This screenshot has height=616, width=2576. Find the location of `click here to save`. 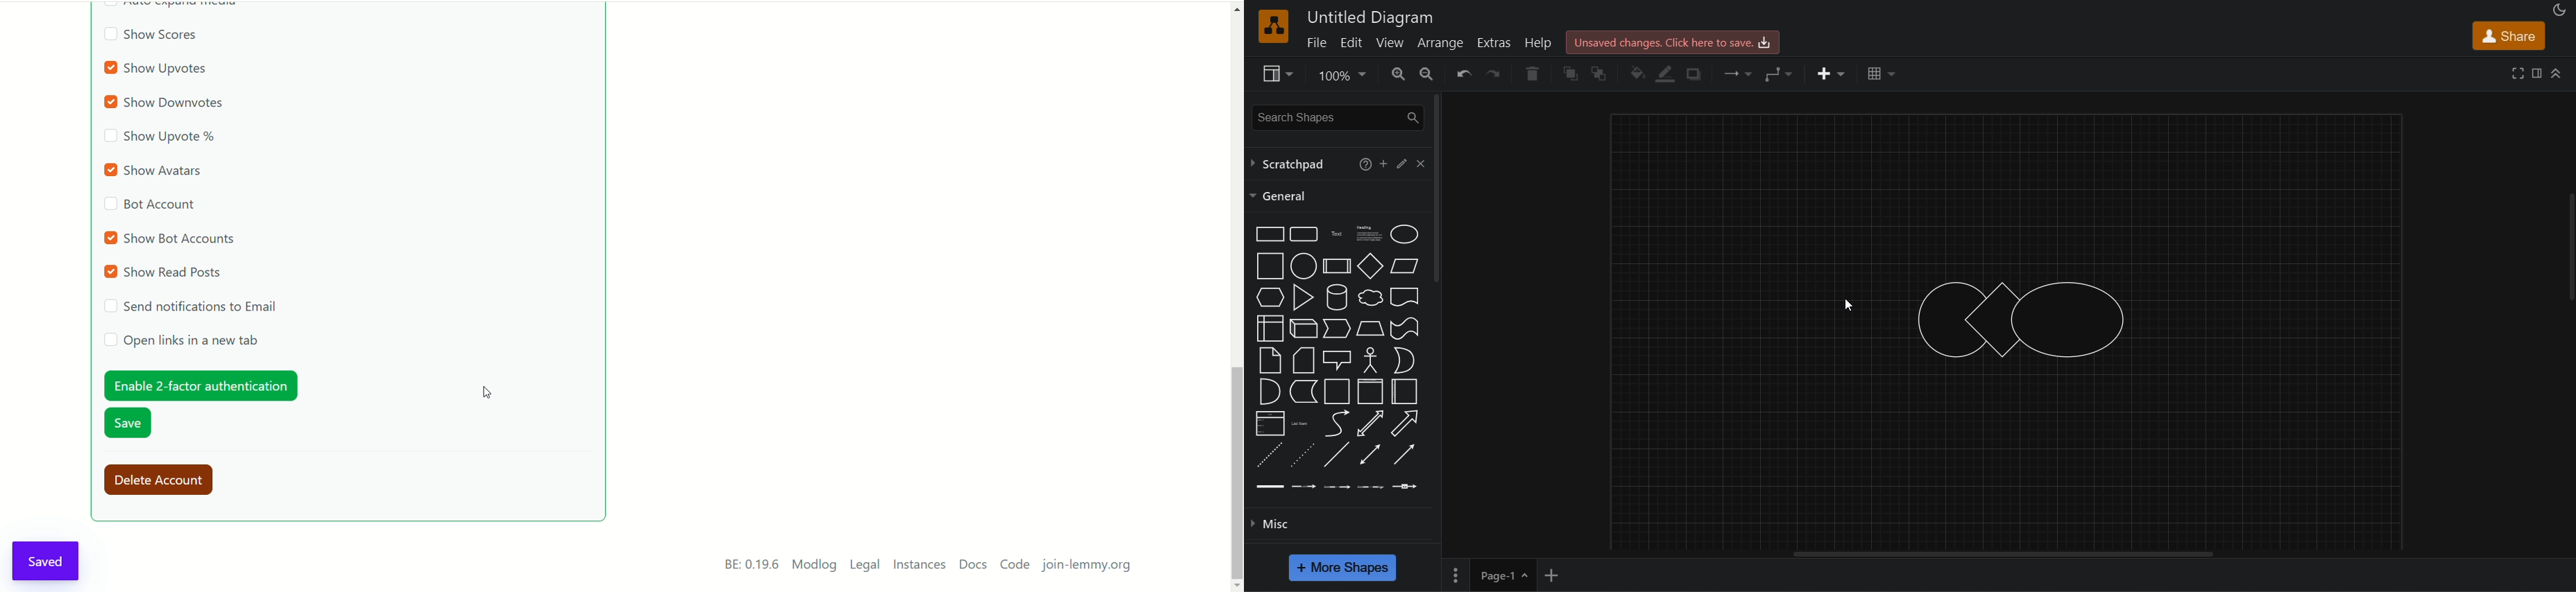

click here to save is located at coordinates (1671, 42).